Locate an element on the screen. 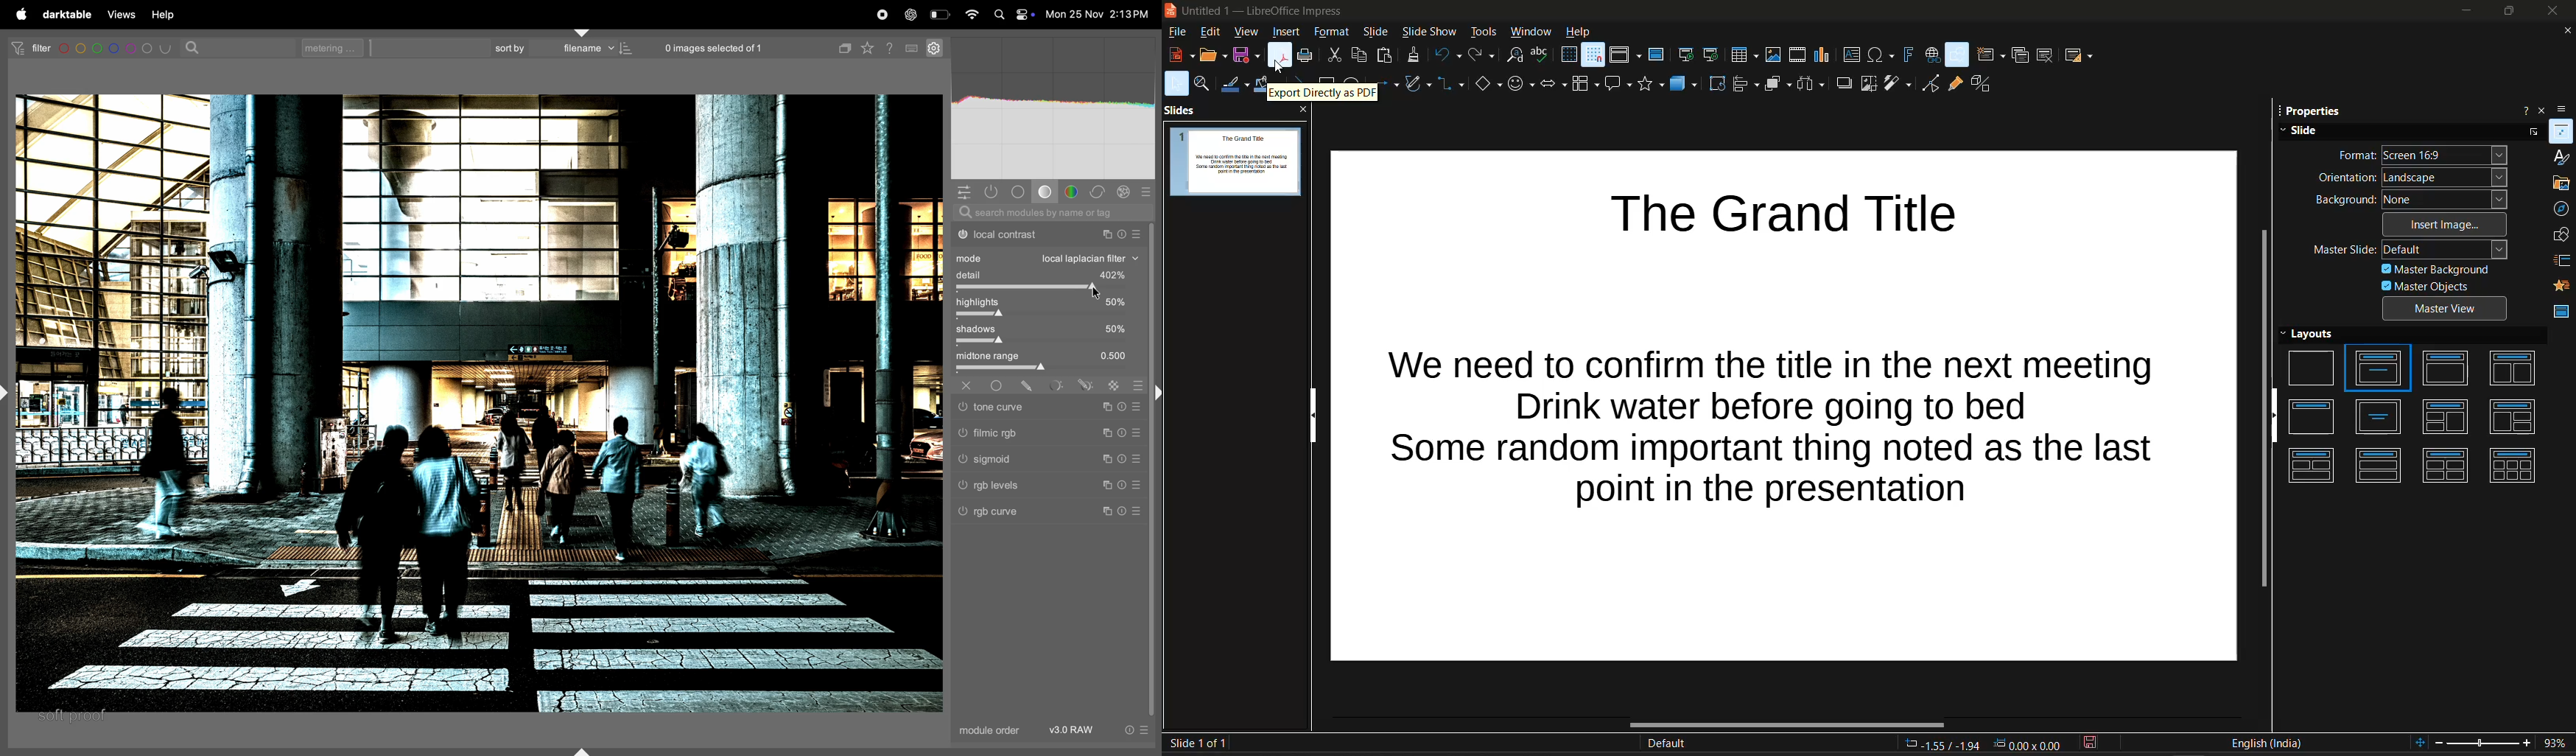 The height and width of the screenshot is (756, 2576). search is located at coordinates (195, 47).